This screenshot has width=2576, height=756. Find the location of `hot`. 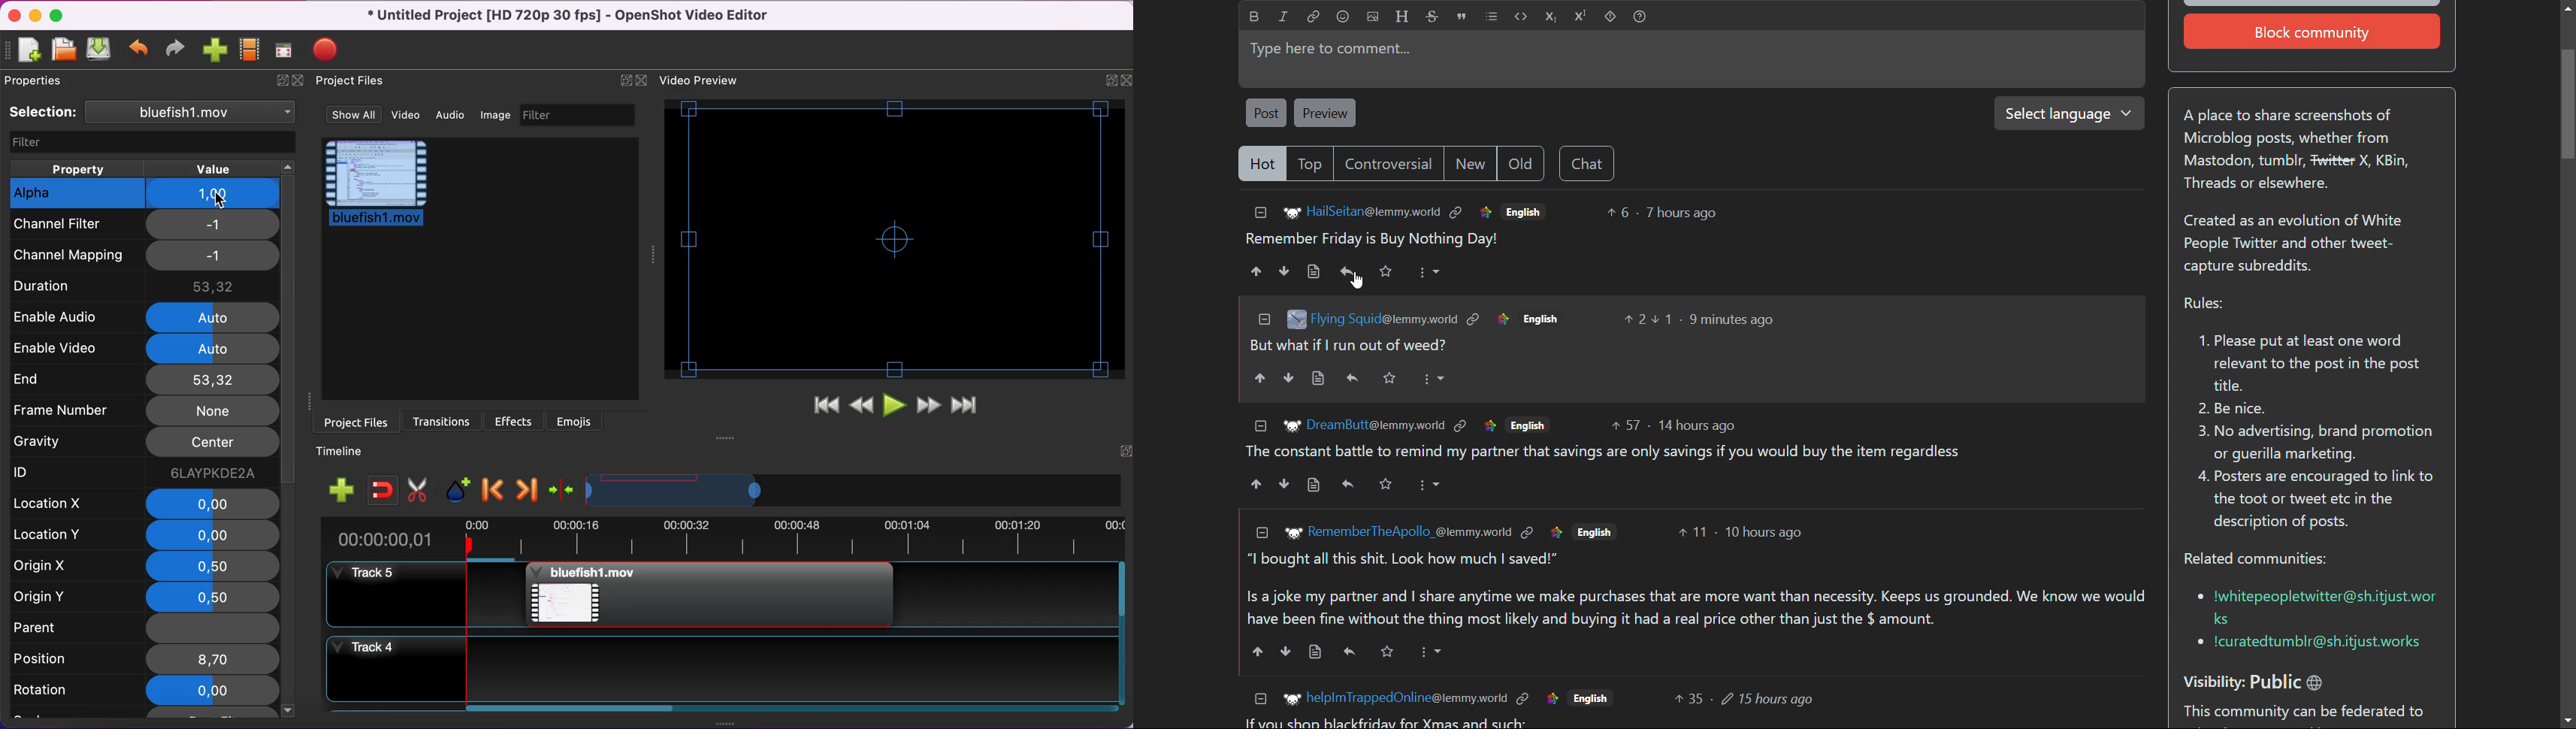

hot is located at coordinates (1262, 165).